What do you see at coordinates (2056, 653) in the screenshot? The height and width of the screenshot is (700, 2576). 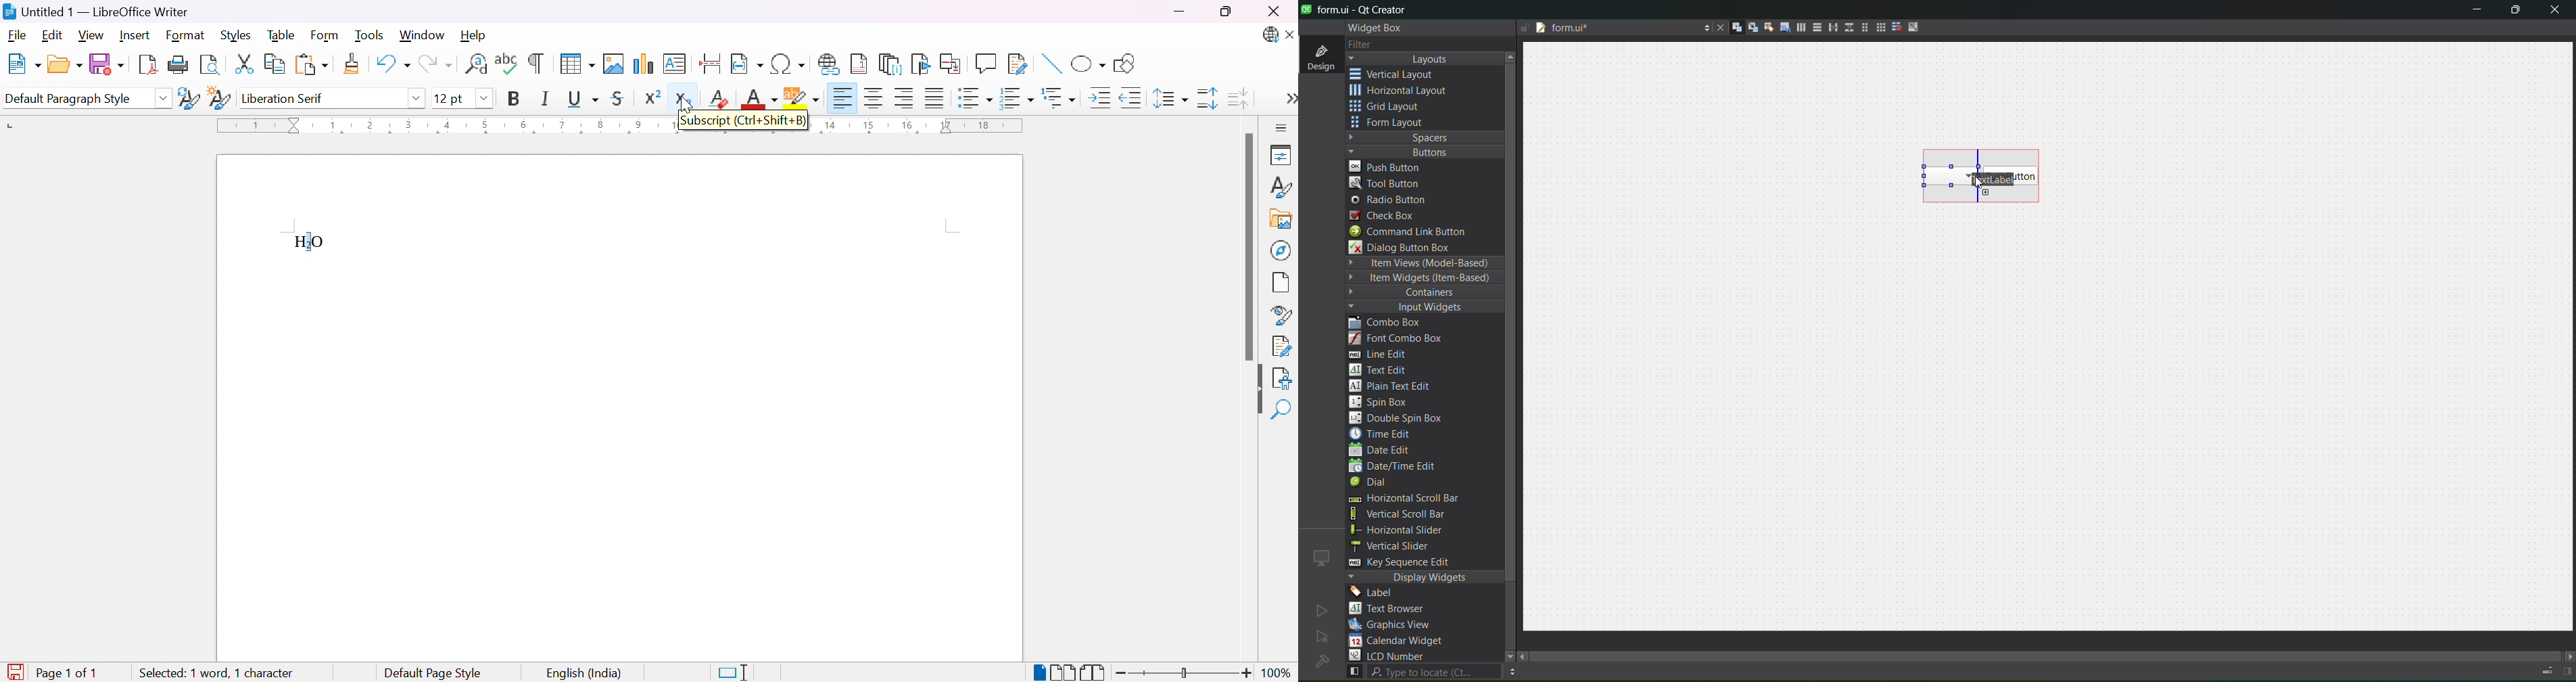 I see `scroll bar` at bounding box center [2056, 653].